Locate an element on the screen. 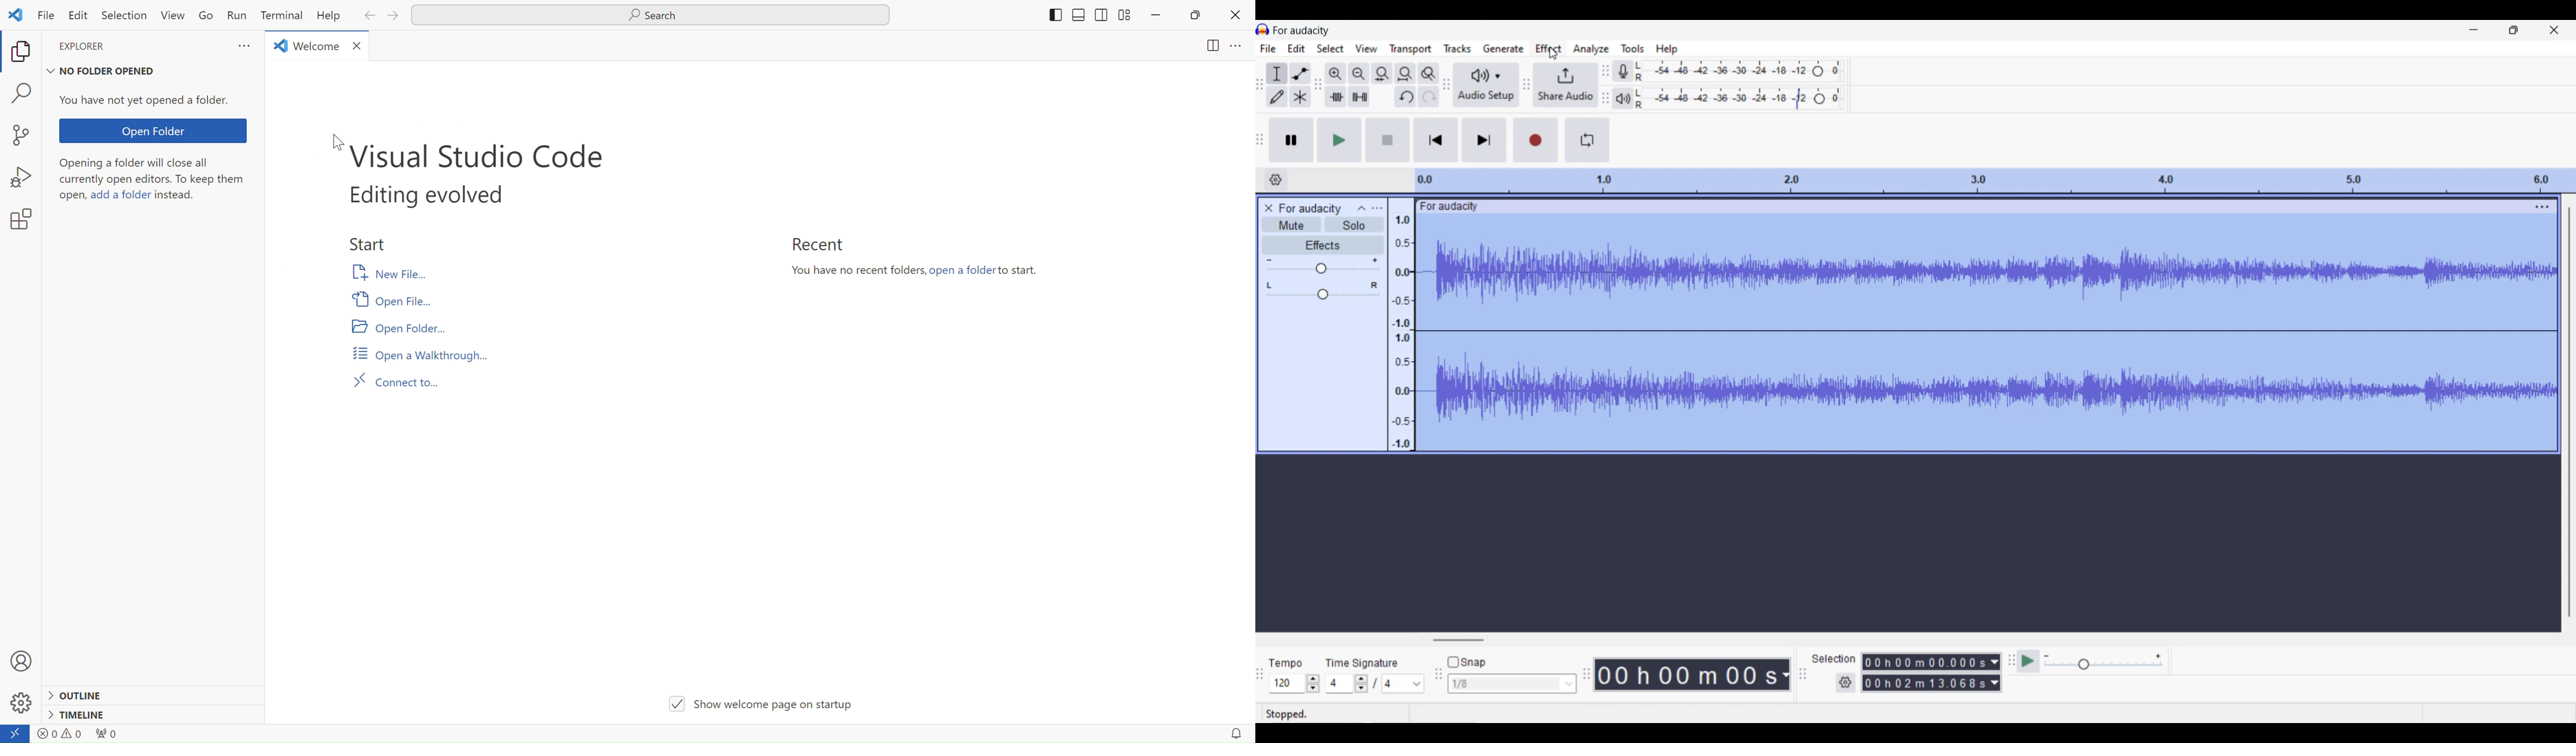 The image size is (2576, 756). Solo is located at coordinates (1356, 224).